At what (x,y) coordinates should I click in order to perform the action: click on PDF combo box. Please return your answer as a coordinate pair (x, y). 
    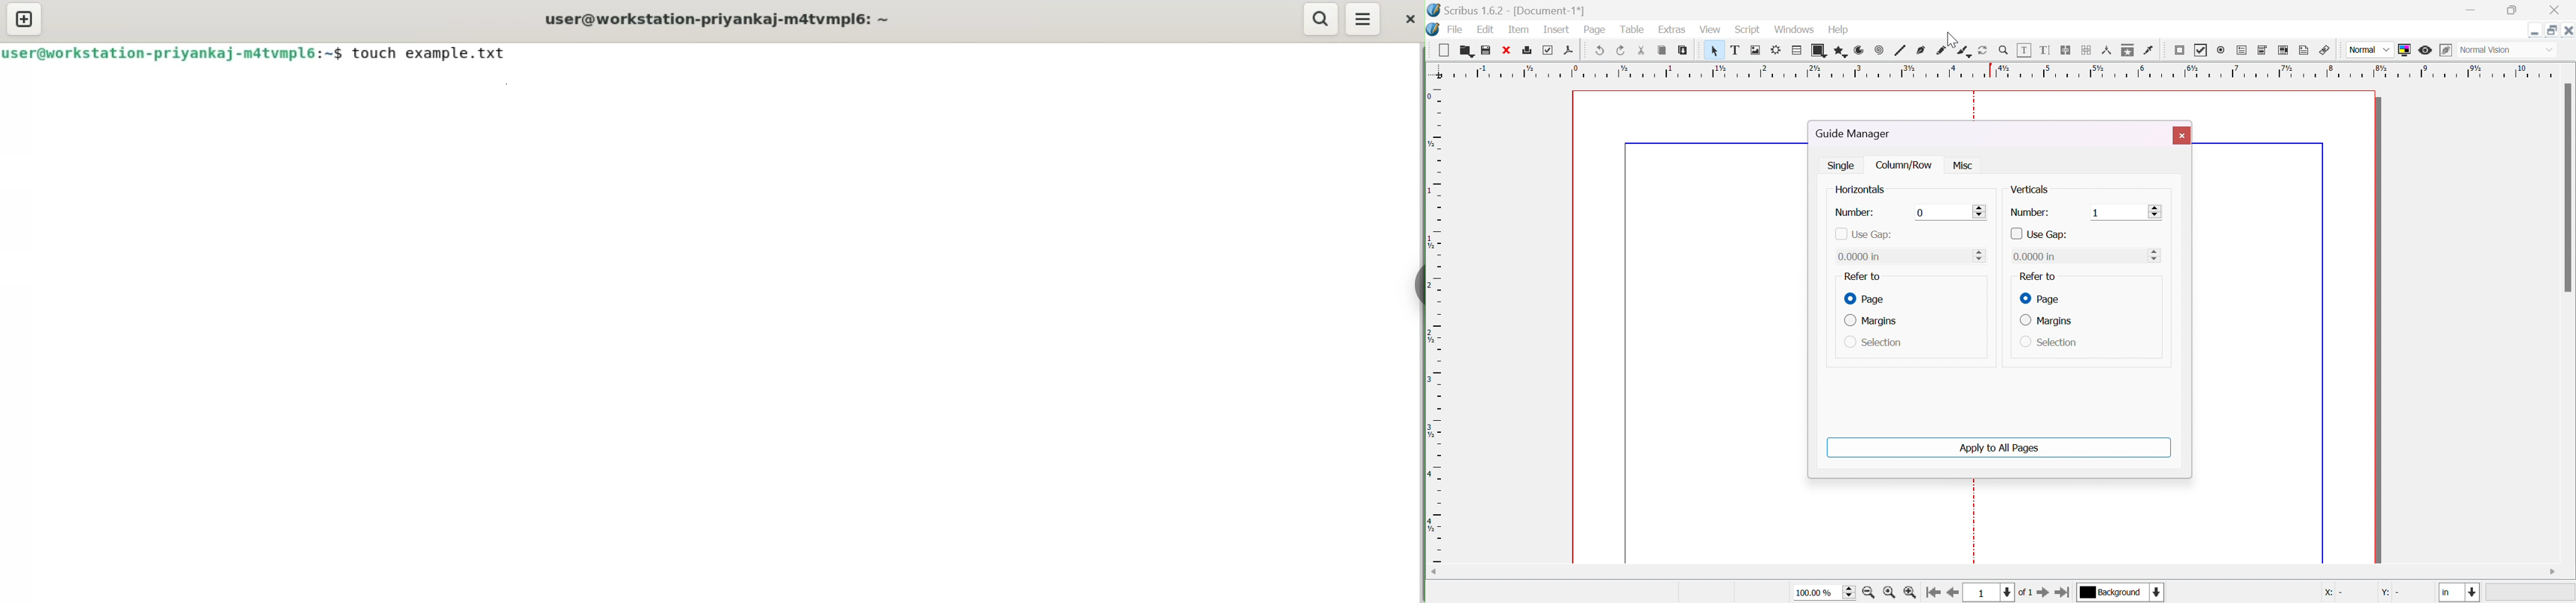
    Looking at the image, I should click on (2263, 51).